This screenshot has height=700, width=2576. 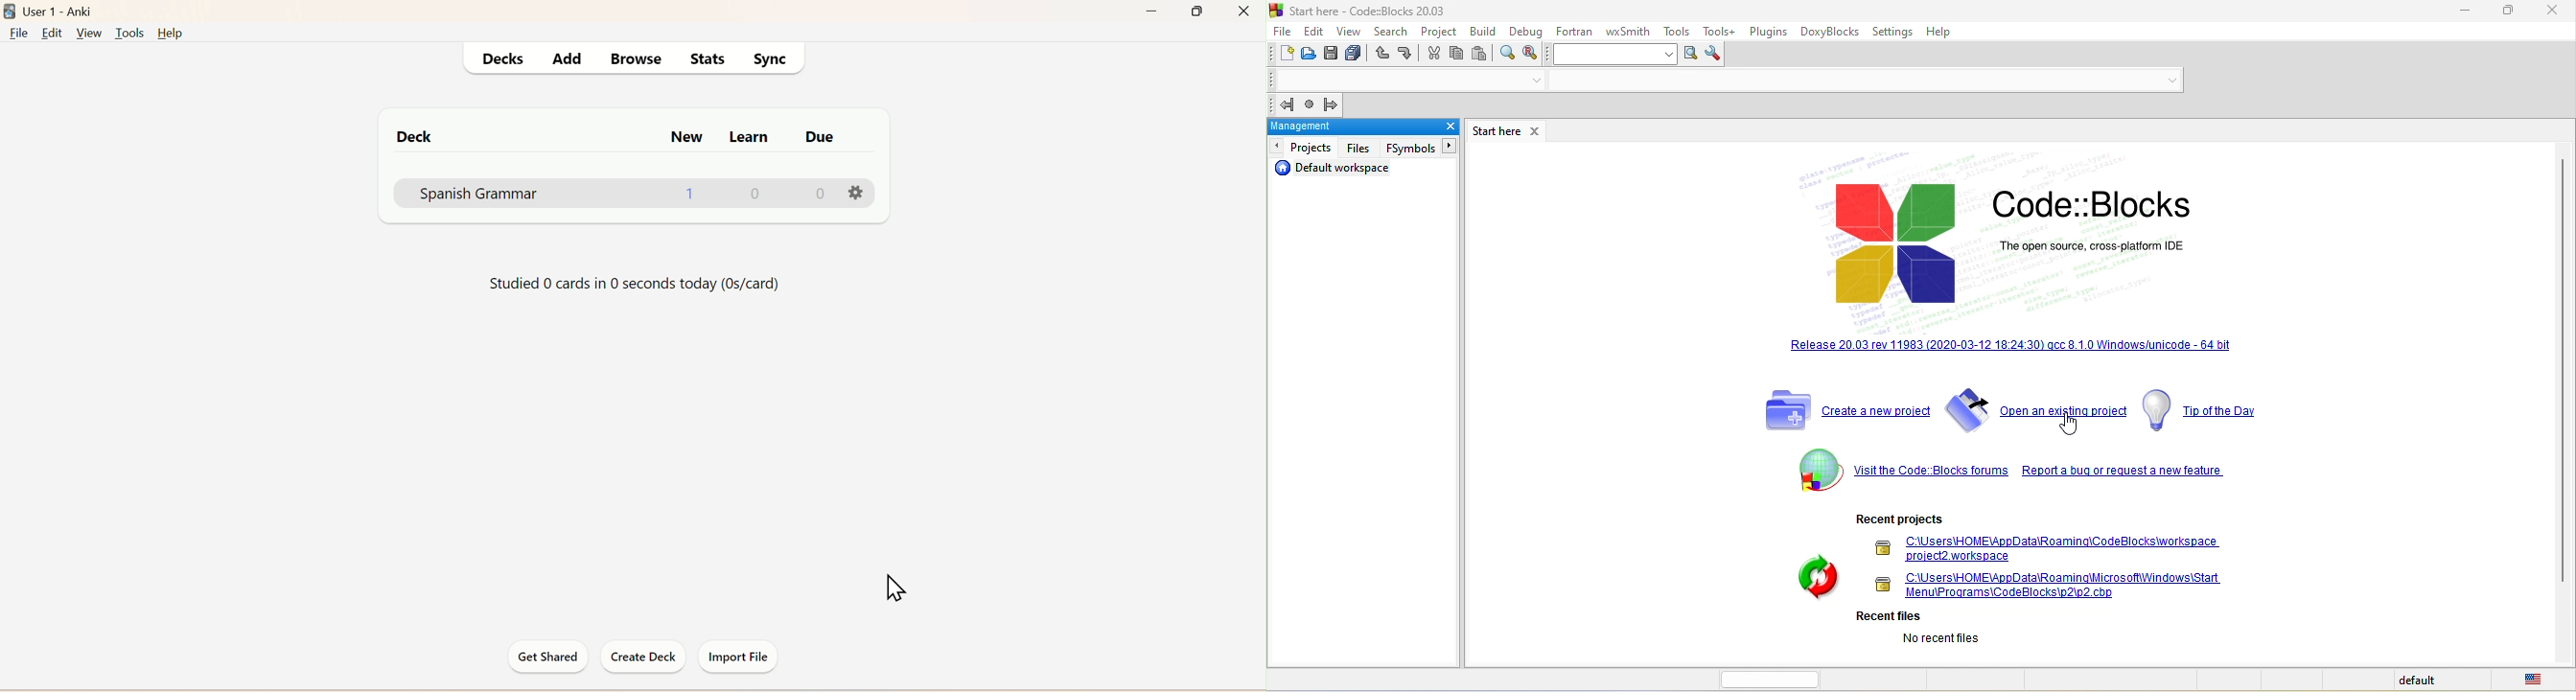 I want to click on tools, so click(x=1677, y=31).